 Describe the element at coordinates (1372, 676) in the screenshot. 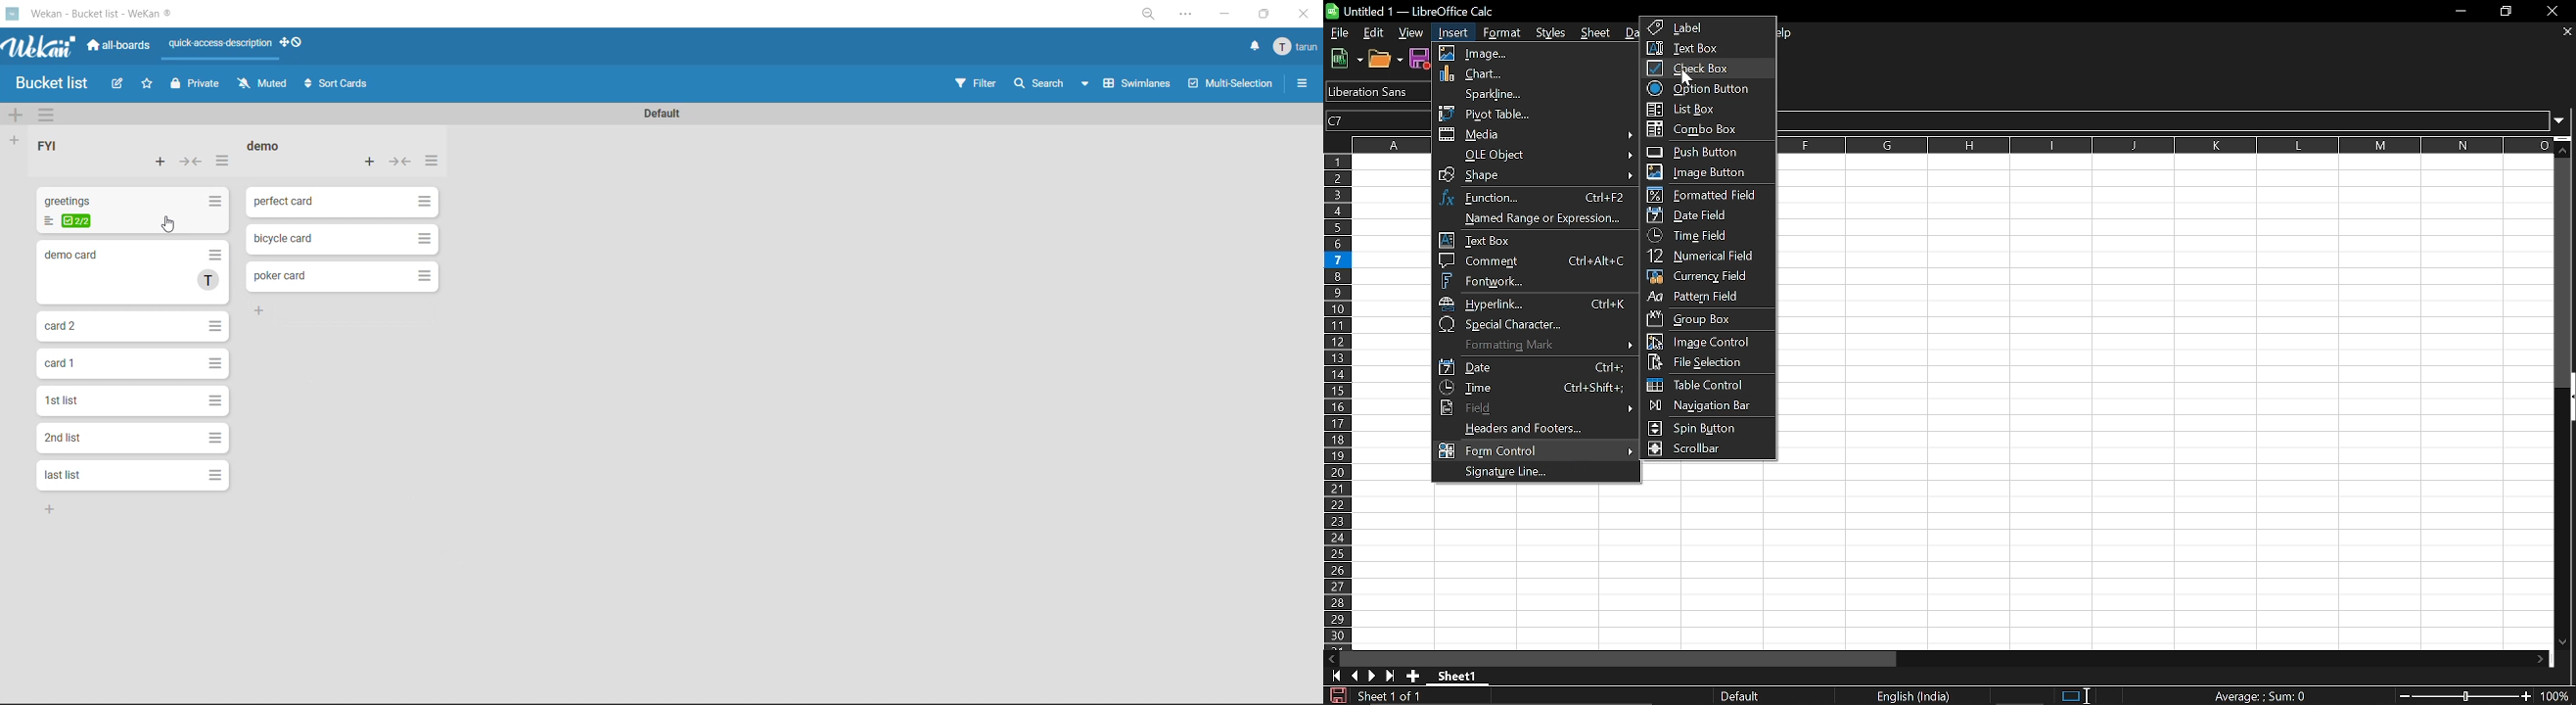

I see `Next sheet` at that location.